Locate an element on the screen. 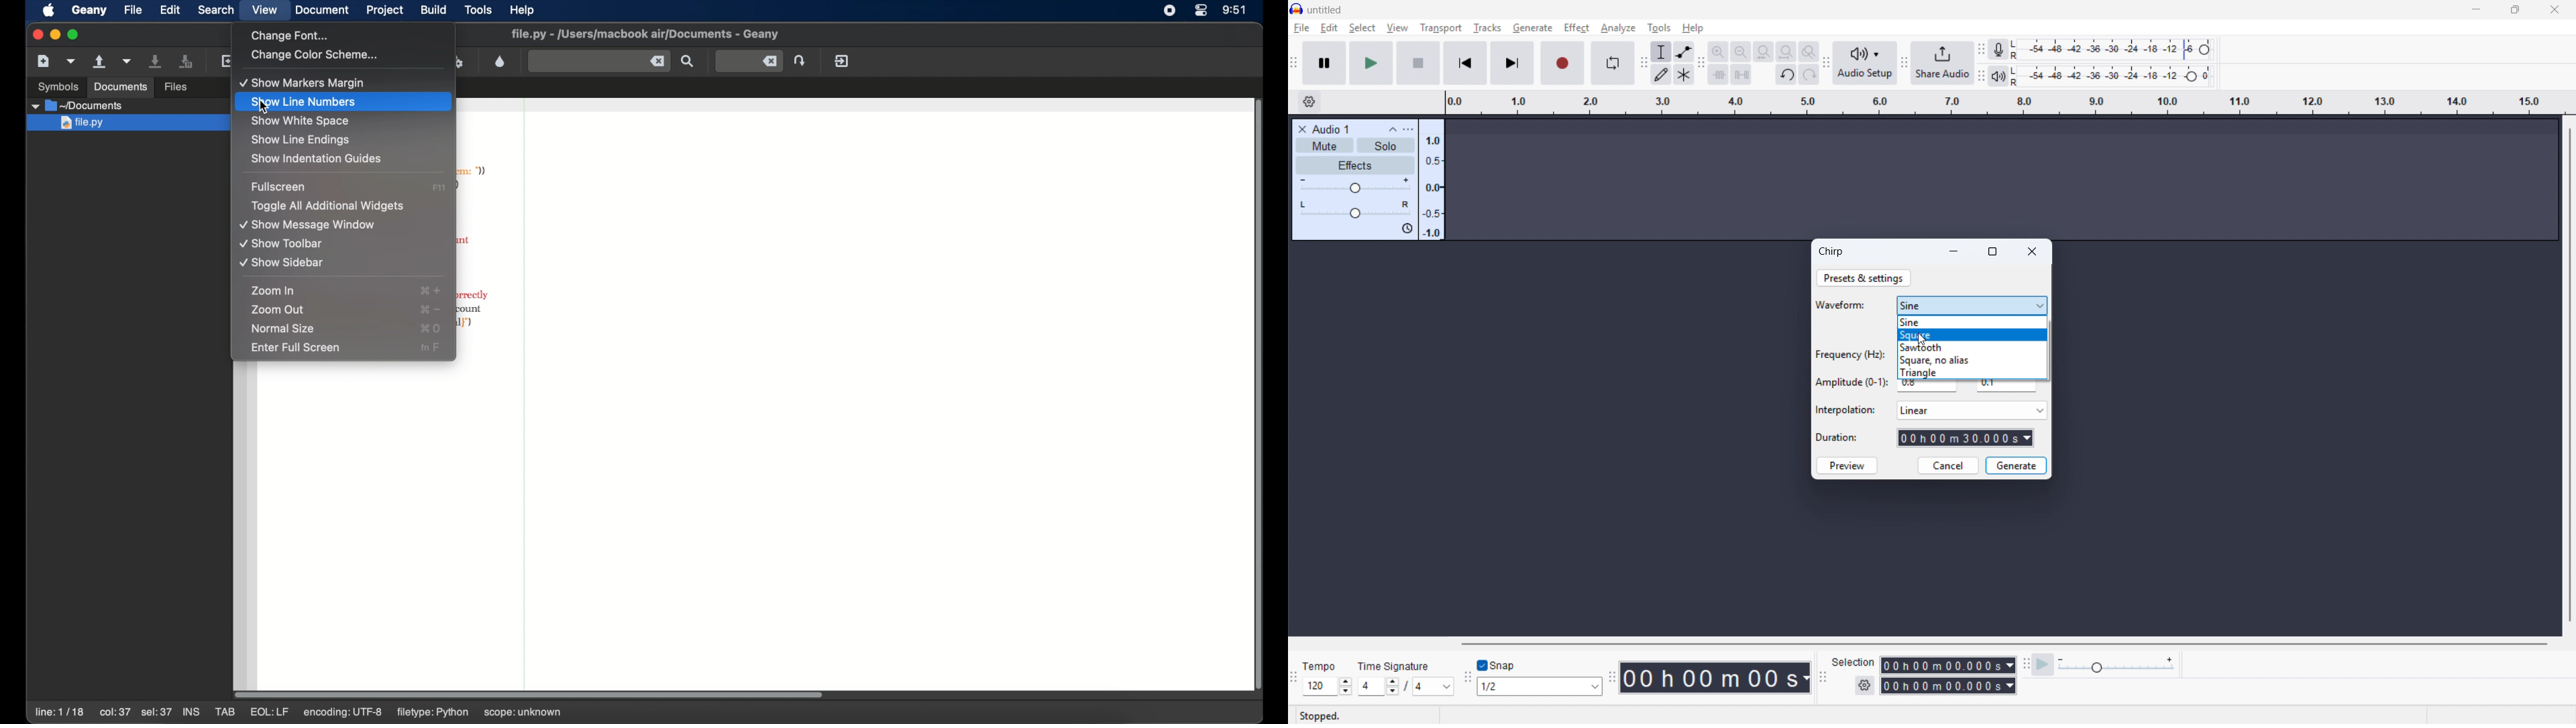 This screenshot has height=728, width=2576.  Tools  is located at coordinates (1660, 27).